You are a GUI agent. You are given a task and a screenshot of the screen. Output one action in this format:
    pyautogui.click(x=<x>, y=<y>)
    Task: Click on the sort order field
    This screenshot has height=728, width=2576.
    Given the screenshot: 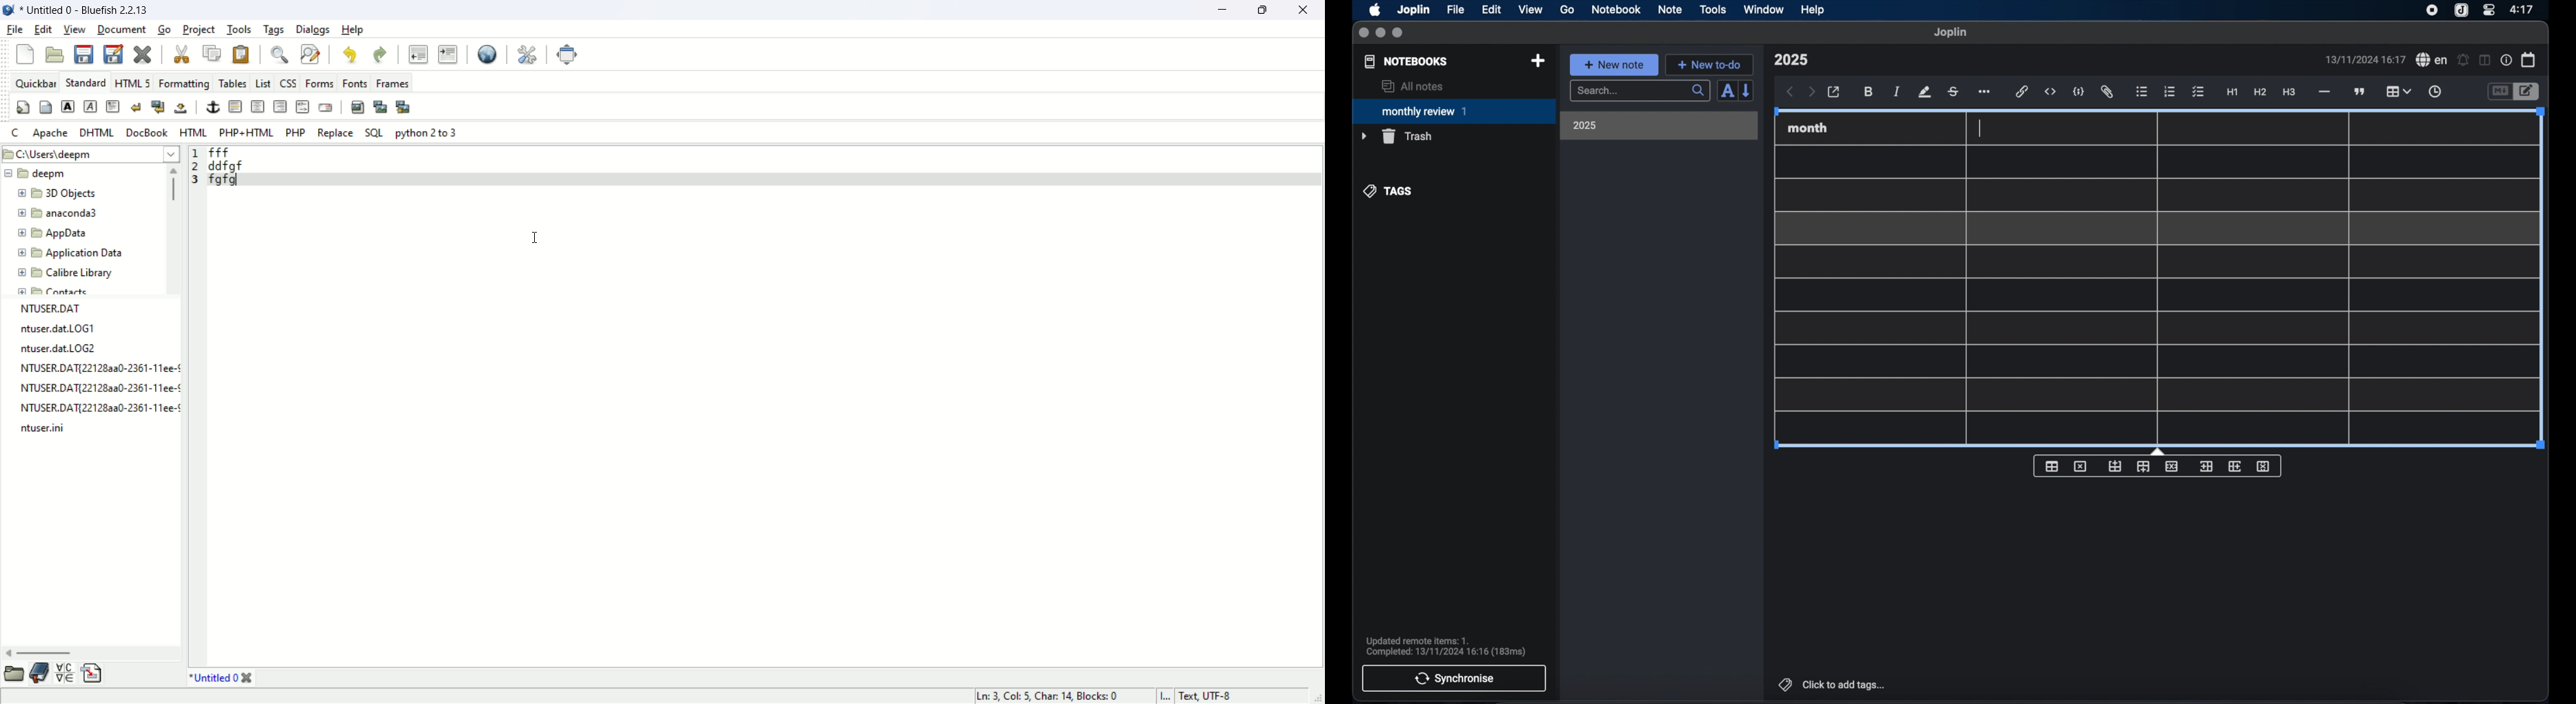 What is the action you would take?
    pyautogui.click(x=1727, y=91)
    